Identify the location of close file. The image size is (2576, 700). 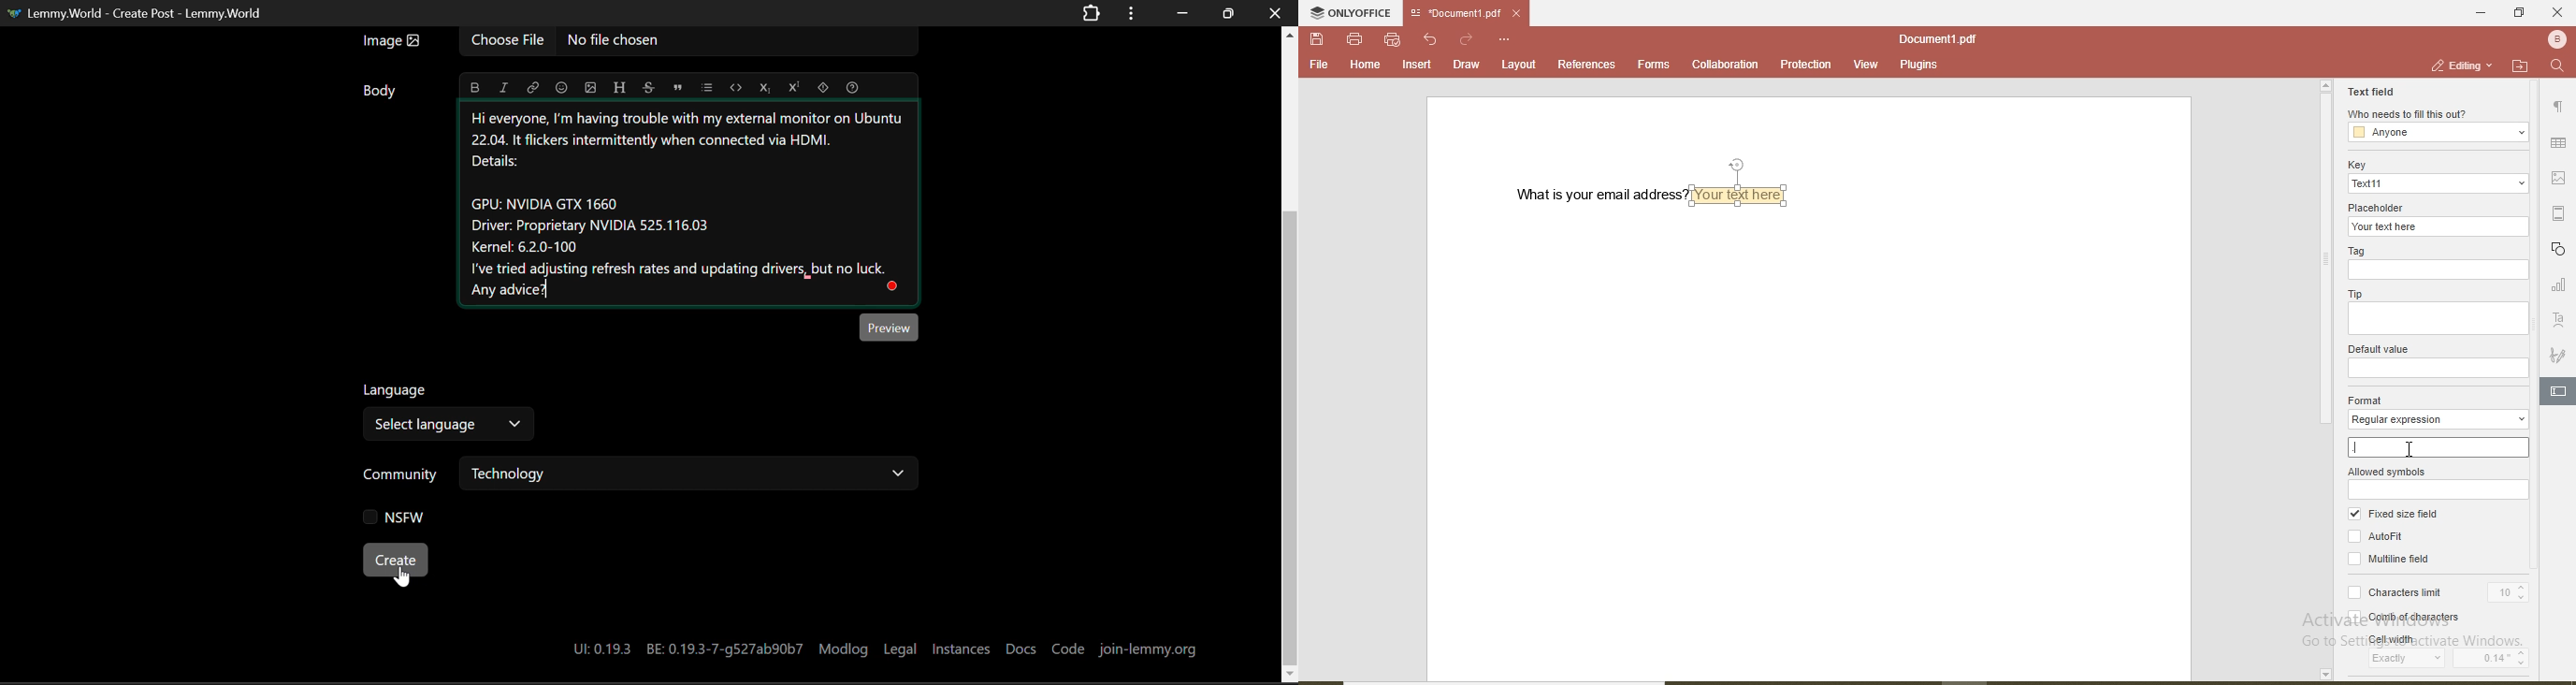
(1523, 13).